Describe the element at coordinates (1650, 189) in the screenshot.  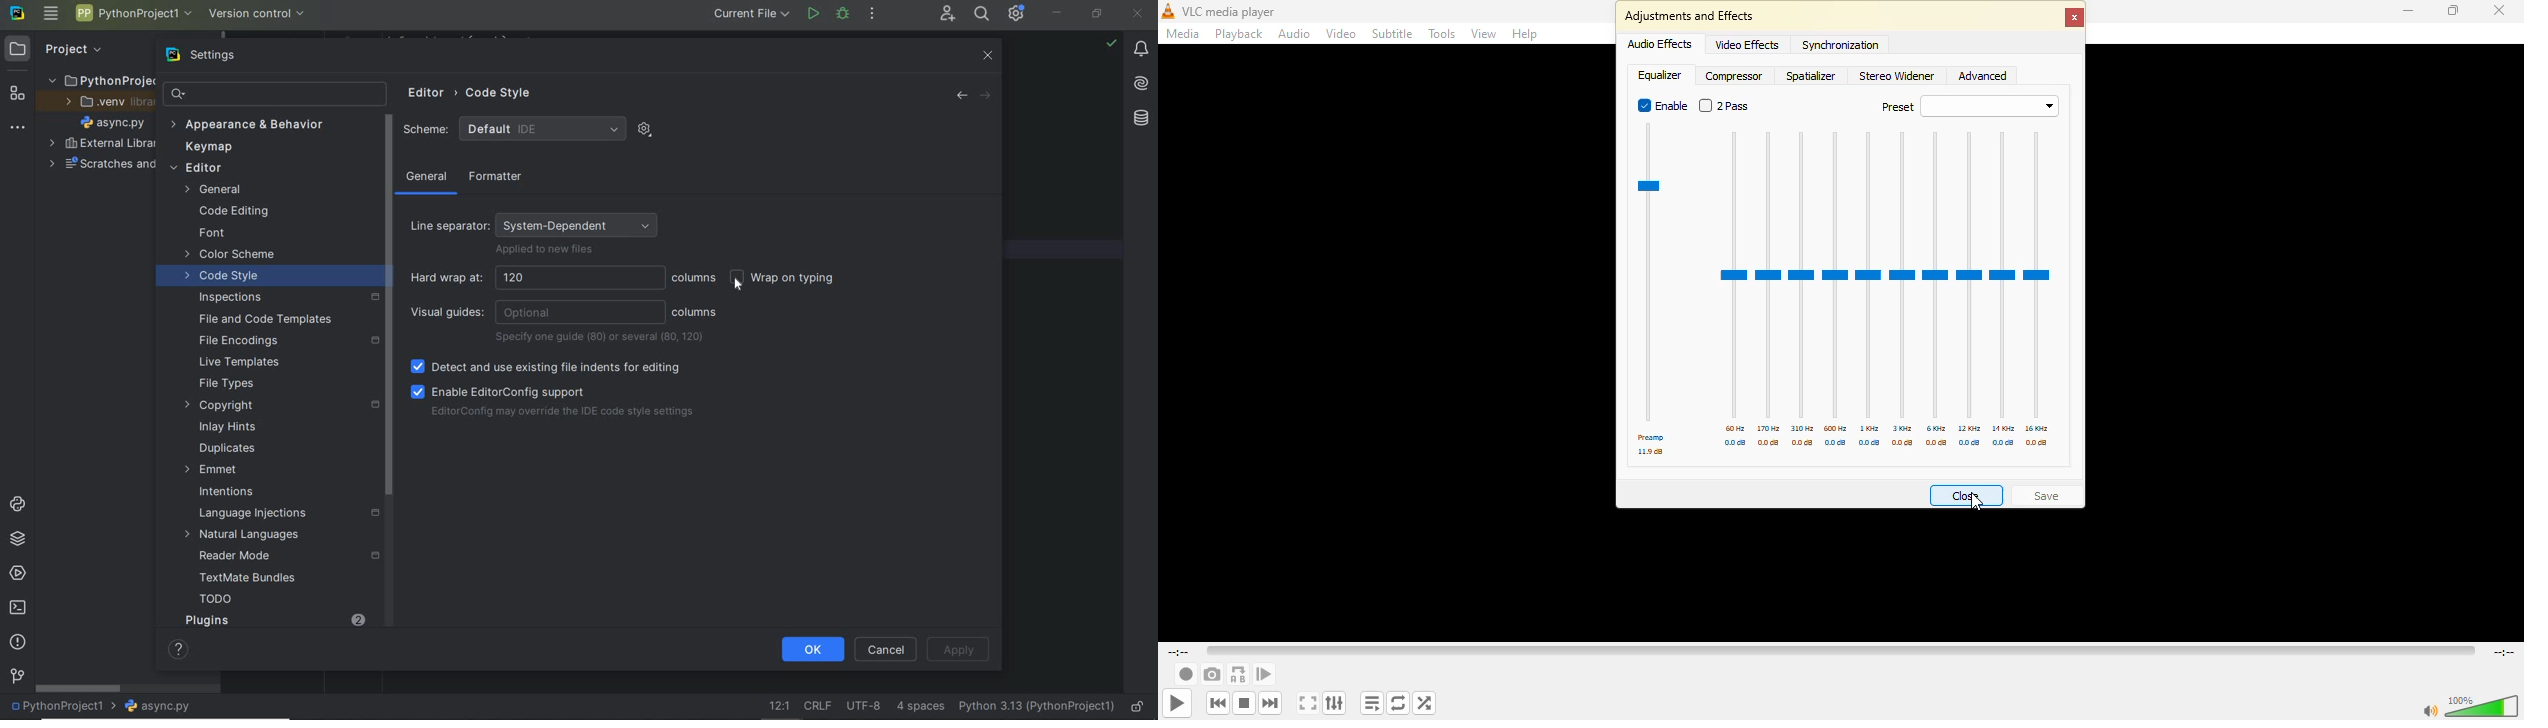
I see `preamp meter` at that location.